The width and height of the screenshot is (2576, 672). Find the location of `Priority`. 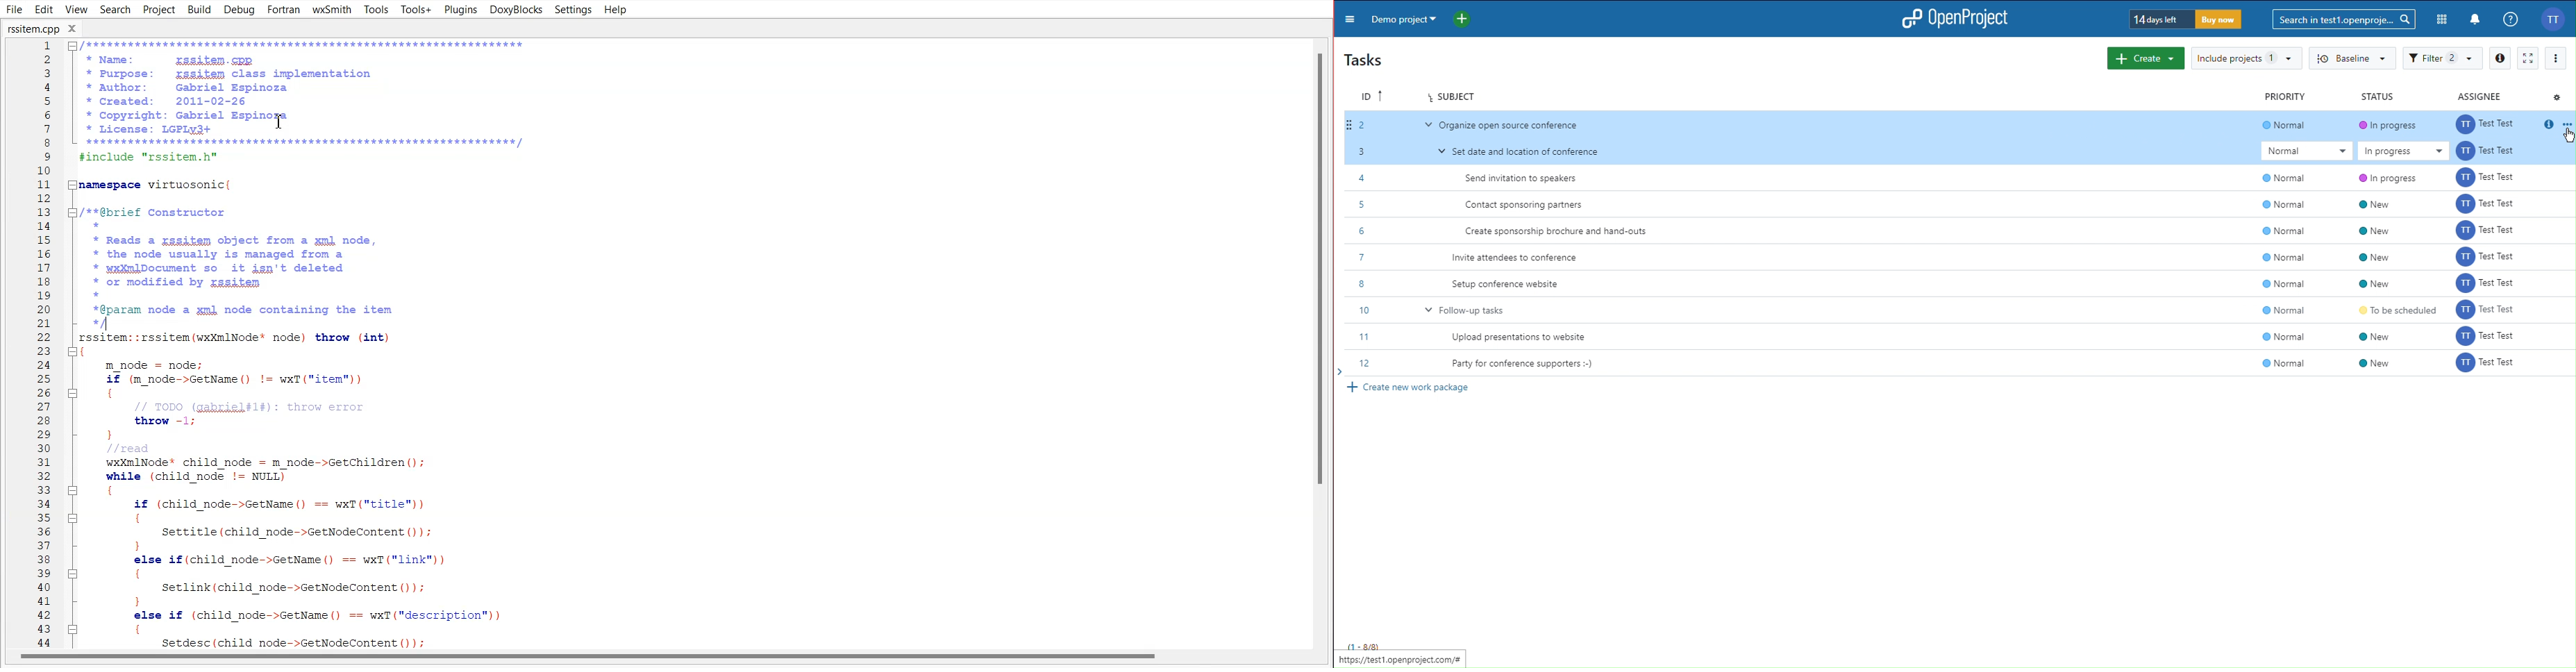

Priority is located at coordinates (2289, 97).